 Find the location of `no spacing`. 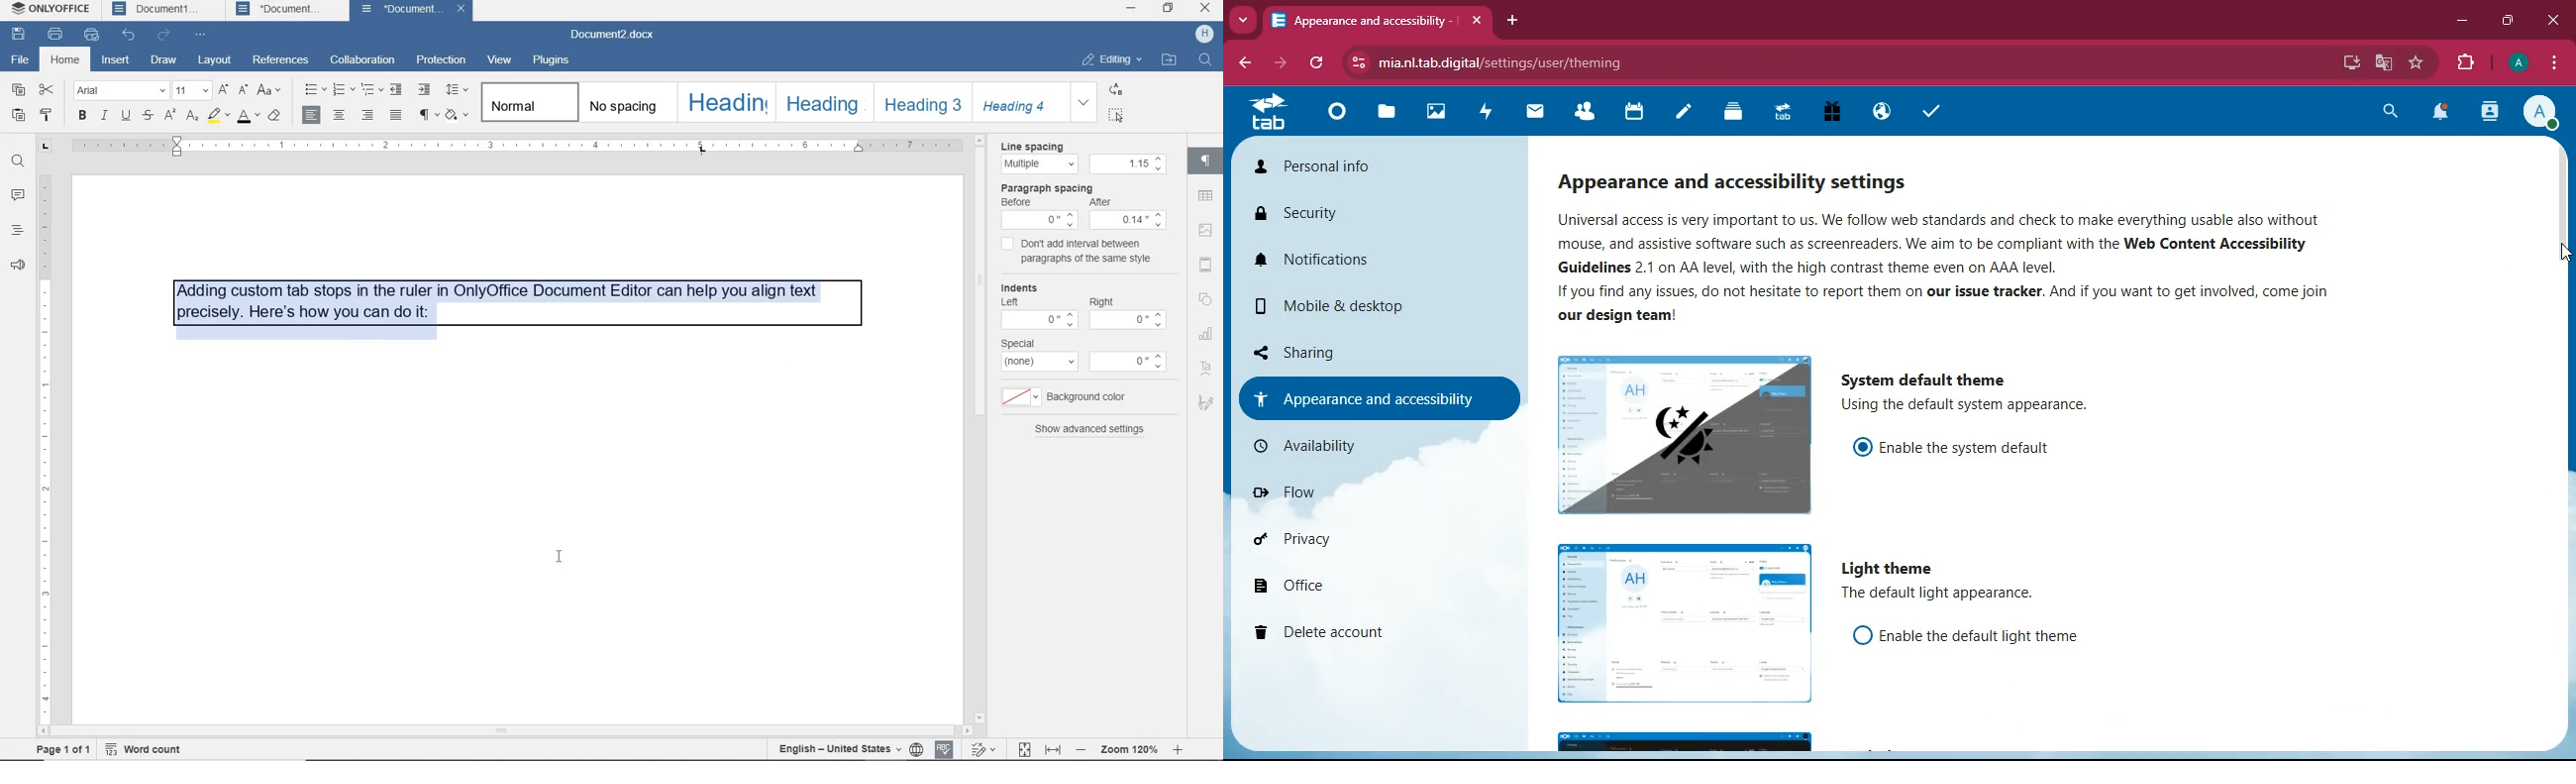

no spacing is located at coordinates (625, 102).